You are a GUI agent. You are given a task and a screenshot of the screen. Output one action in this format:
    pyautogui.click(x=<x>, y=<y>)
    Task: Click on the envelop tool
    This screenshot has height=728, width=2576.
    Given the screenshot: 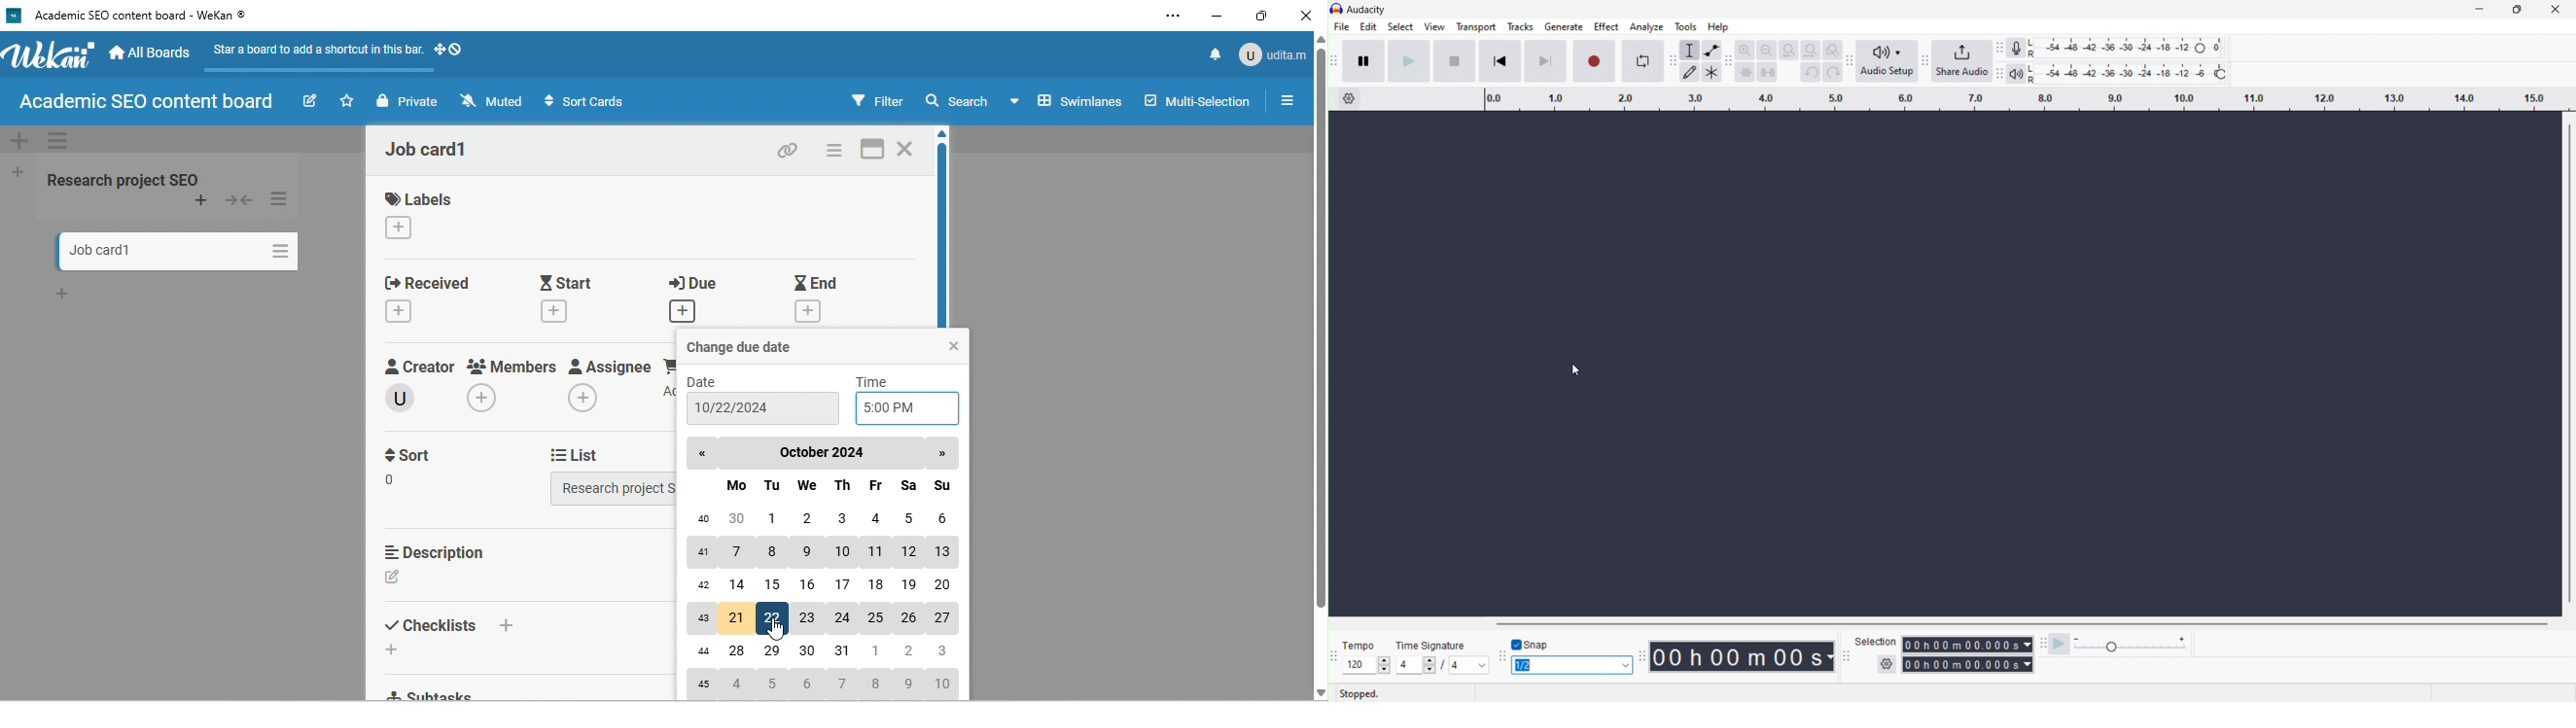 What is the action you would take?
    pyautogui.click(x=1711, y=51)
    